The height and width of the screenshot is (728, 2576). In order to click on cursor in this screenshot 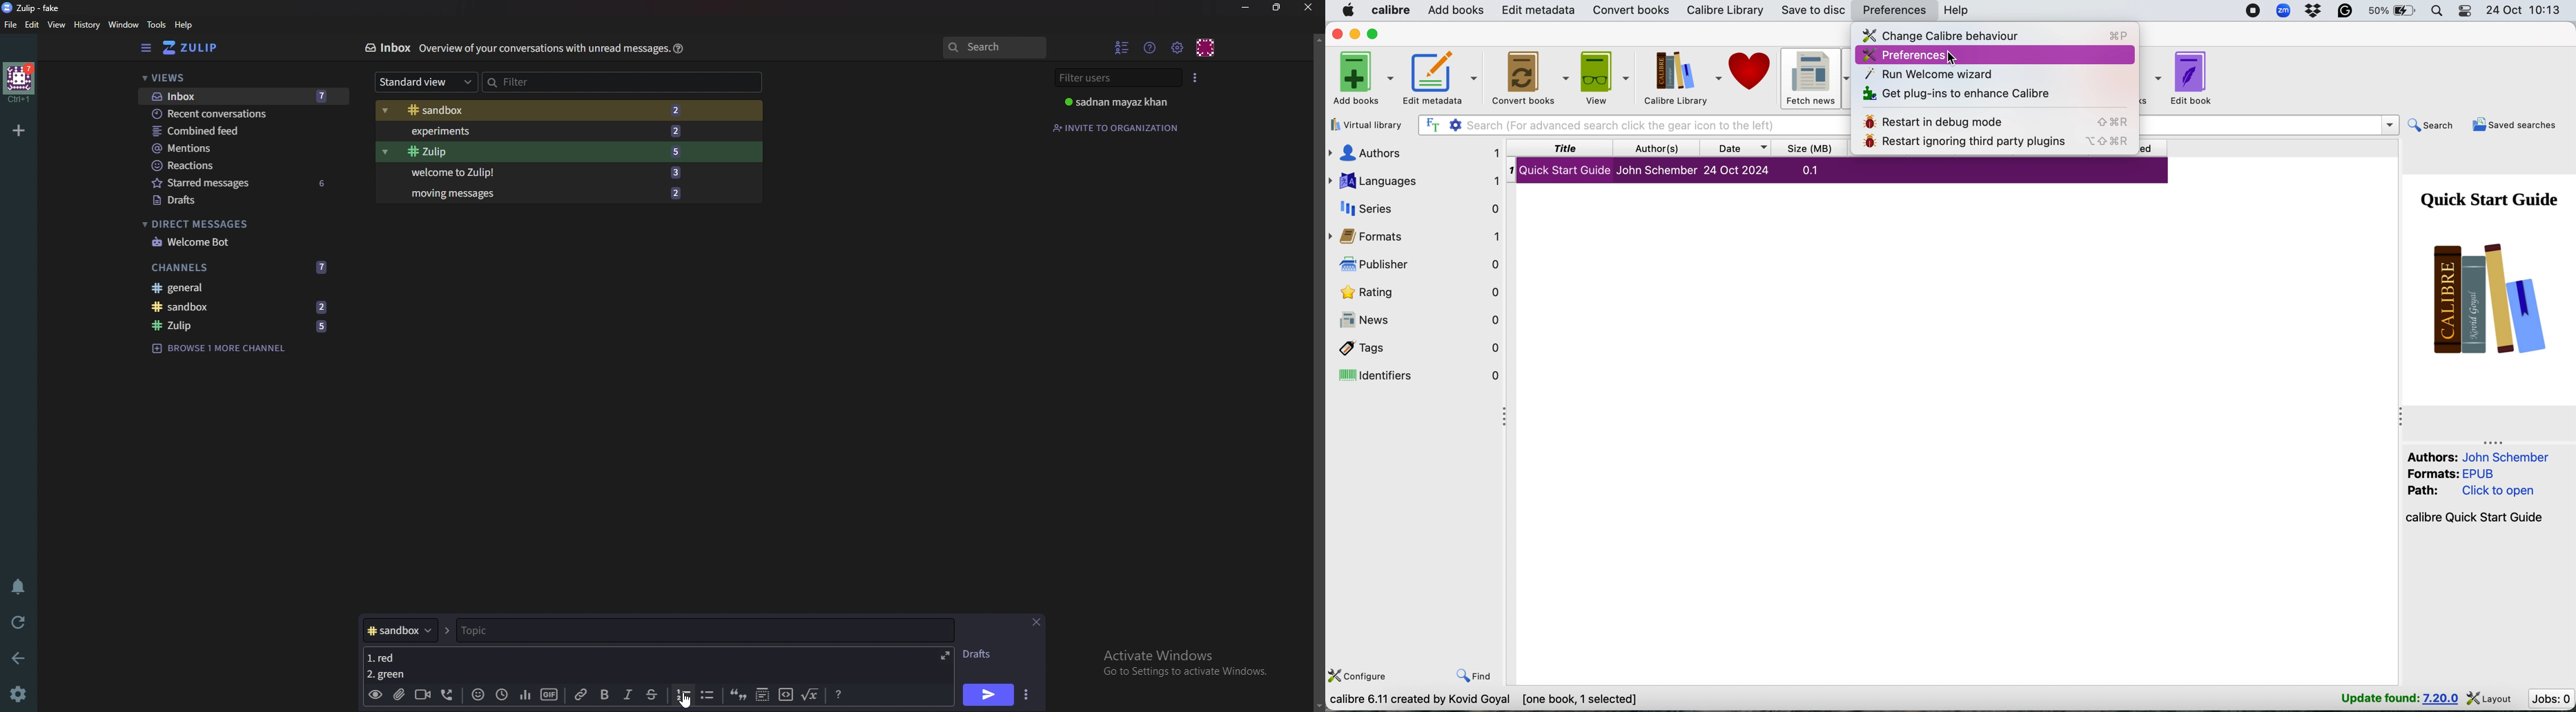, I will do `click(1954, 59)`.